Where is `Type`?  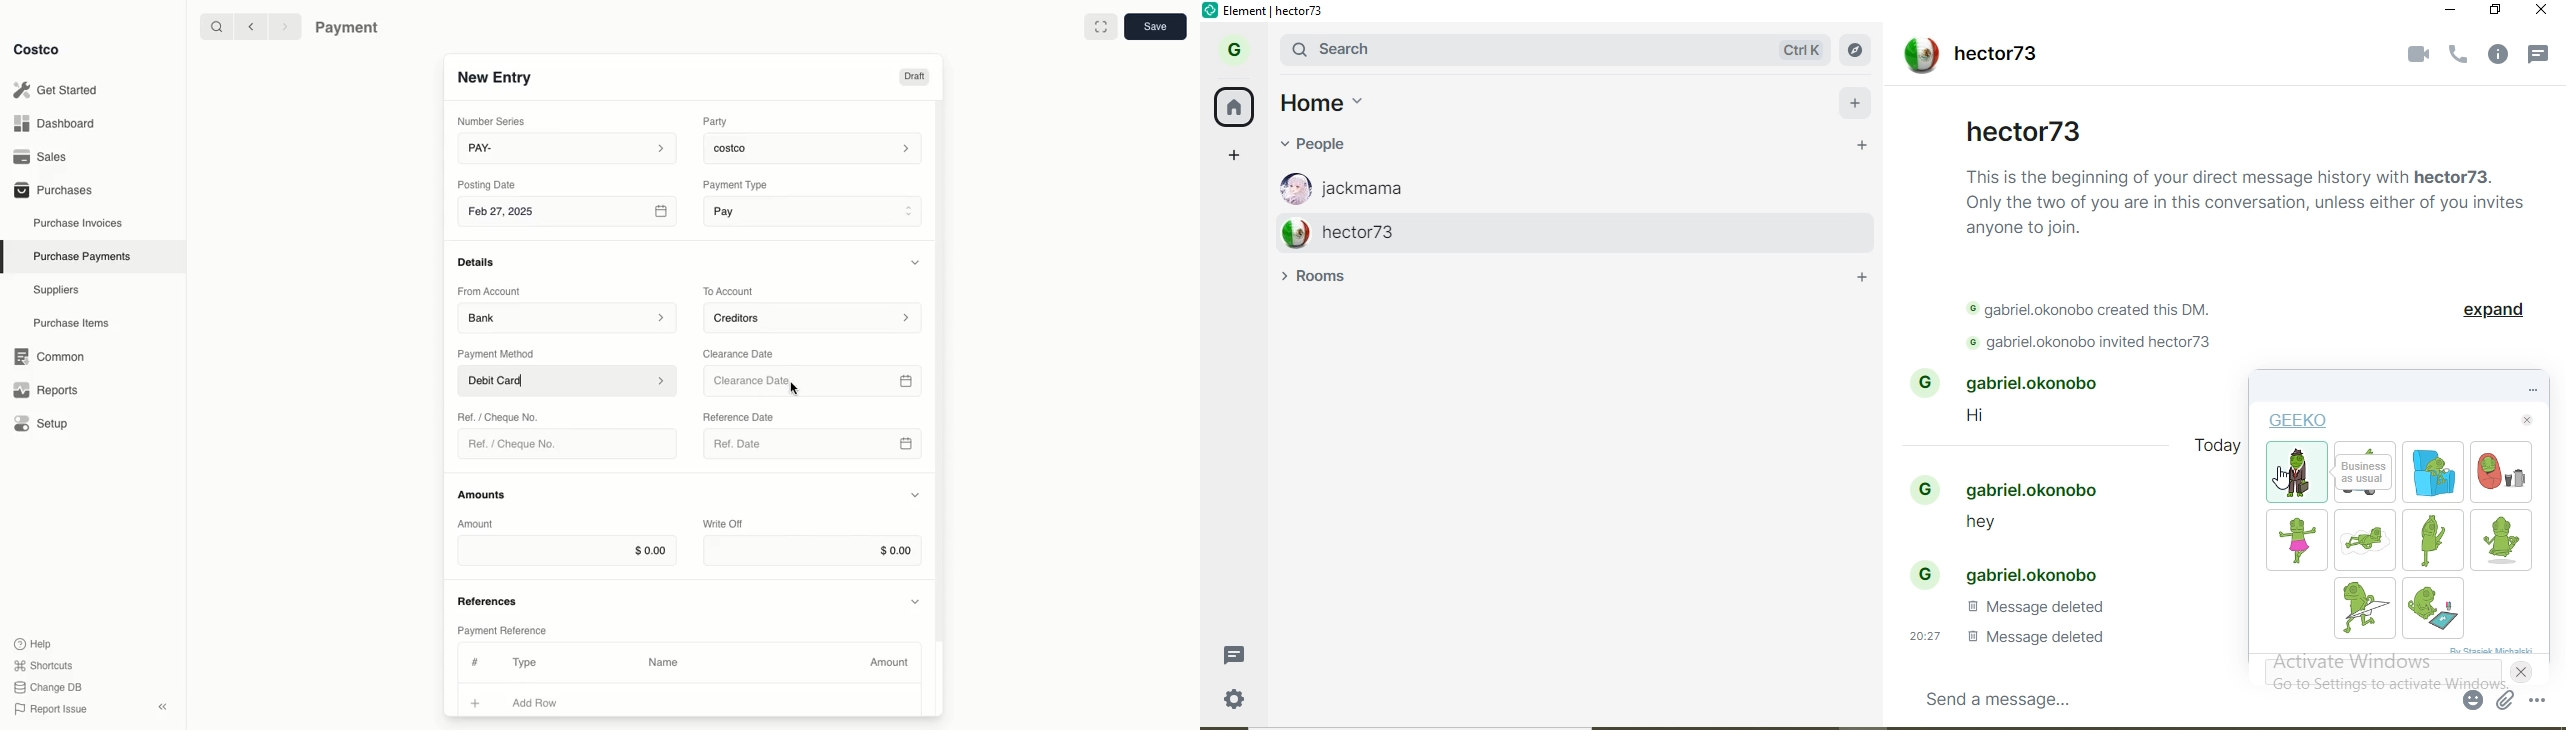
Type is located at coordinates (528, 662).